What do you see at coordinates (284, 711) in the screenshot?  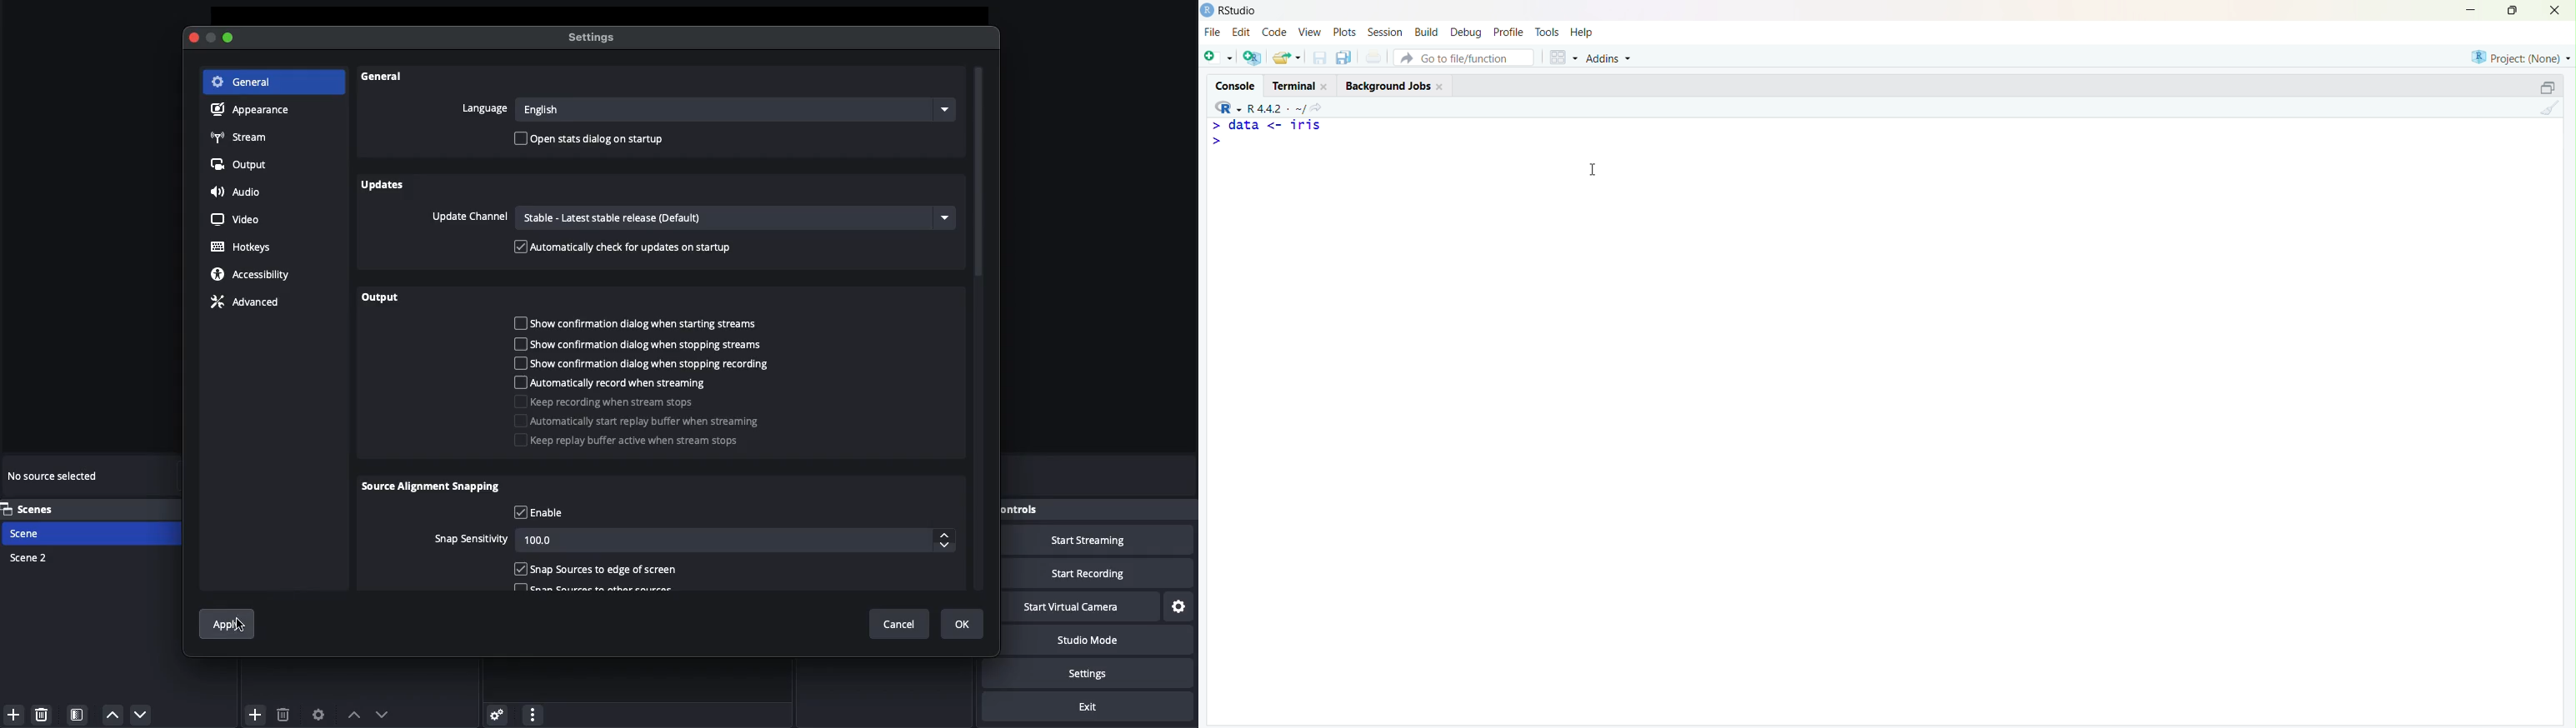 I see `Delete` at bounding box center [284, 711].